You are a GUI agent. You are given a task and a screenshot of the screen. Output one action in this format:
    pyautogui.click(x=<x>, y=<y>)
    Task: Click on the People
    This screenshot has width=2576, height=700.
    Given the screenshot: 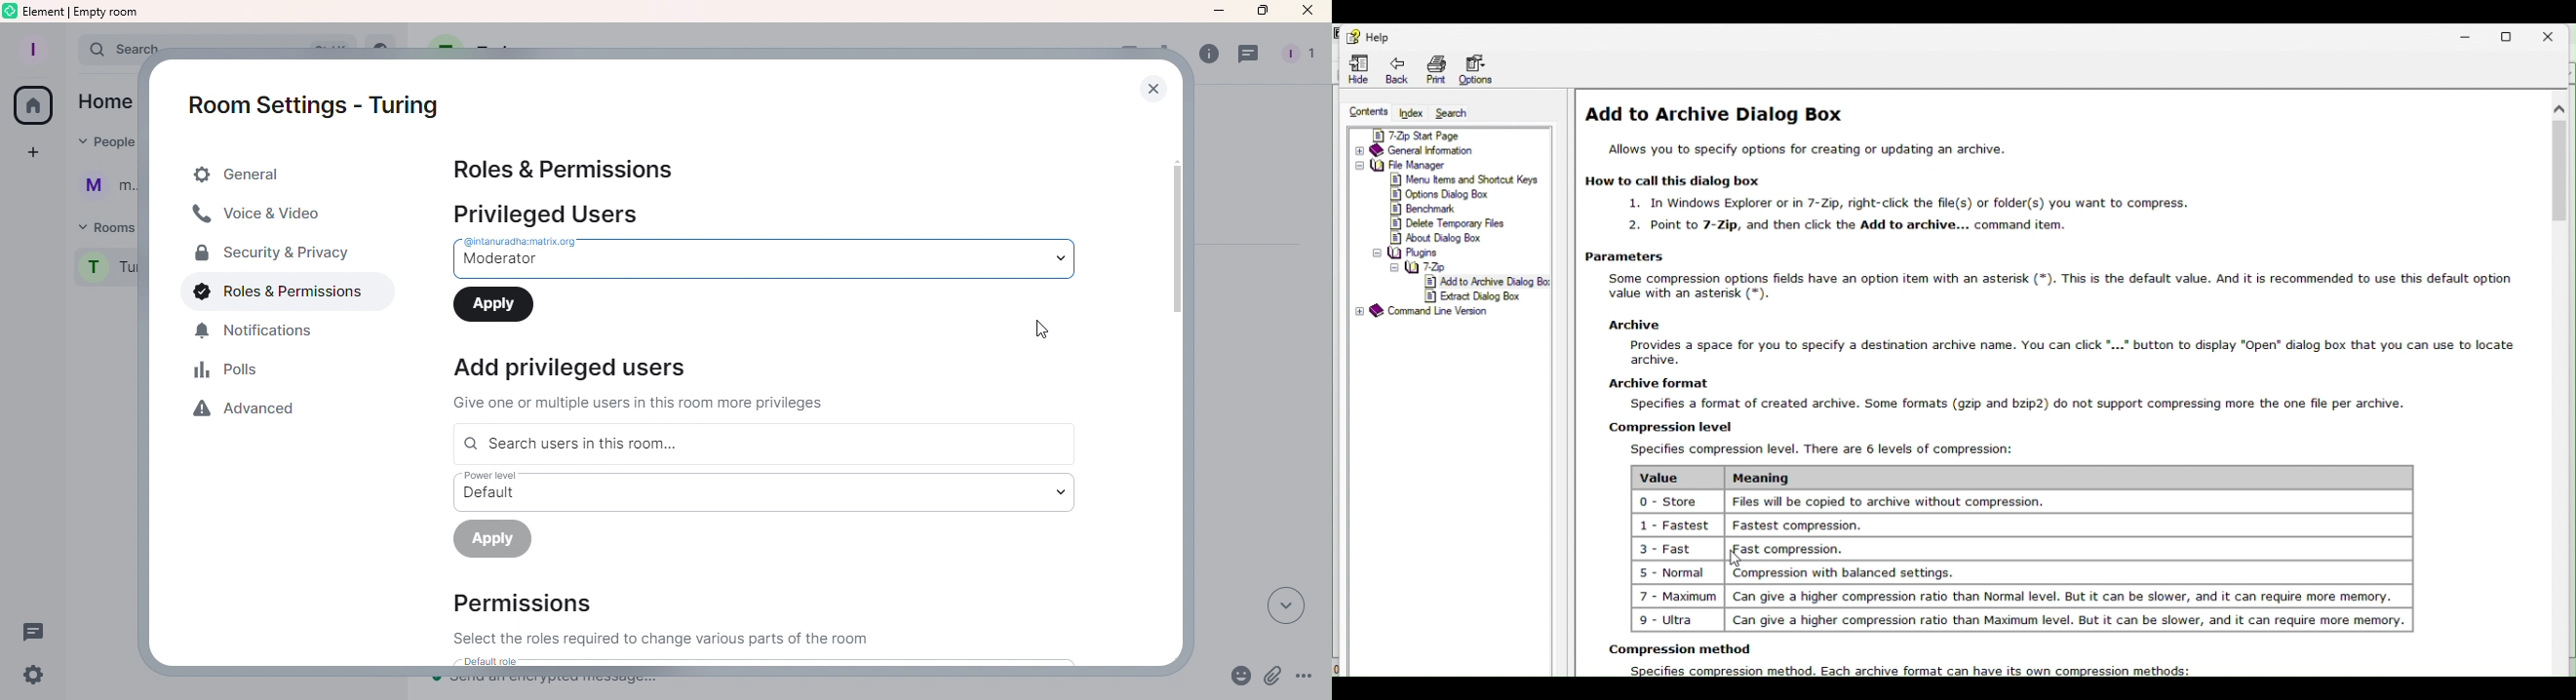 What is the action you would take?
    pyautogui.click(x=107, y=143)
    